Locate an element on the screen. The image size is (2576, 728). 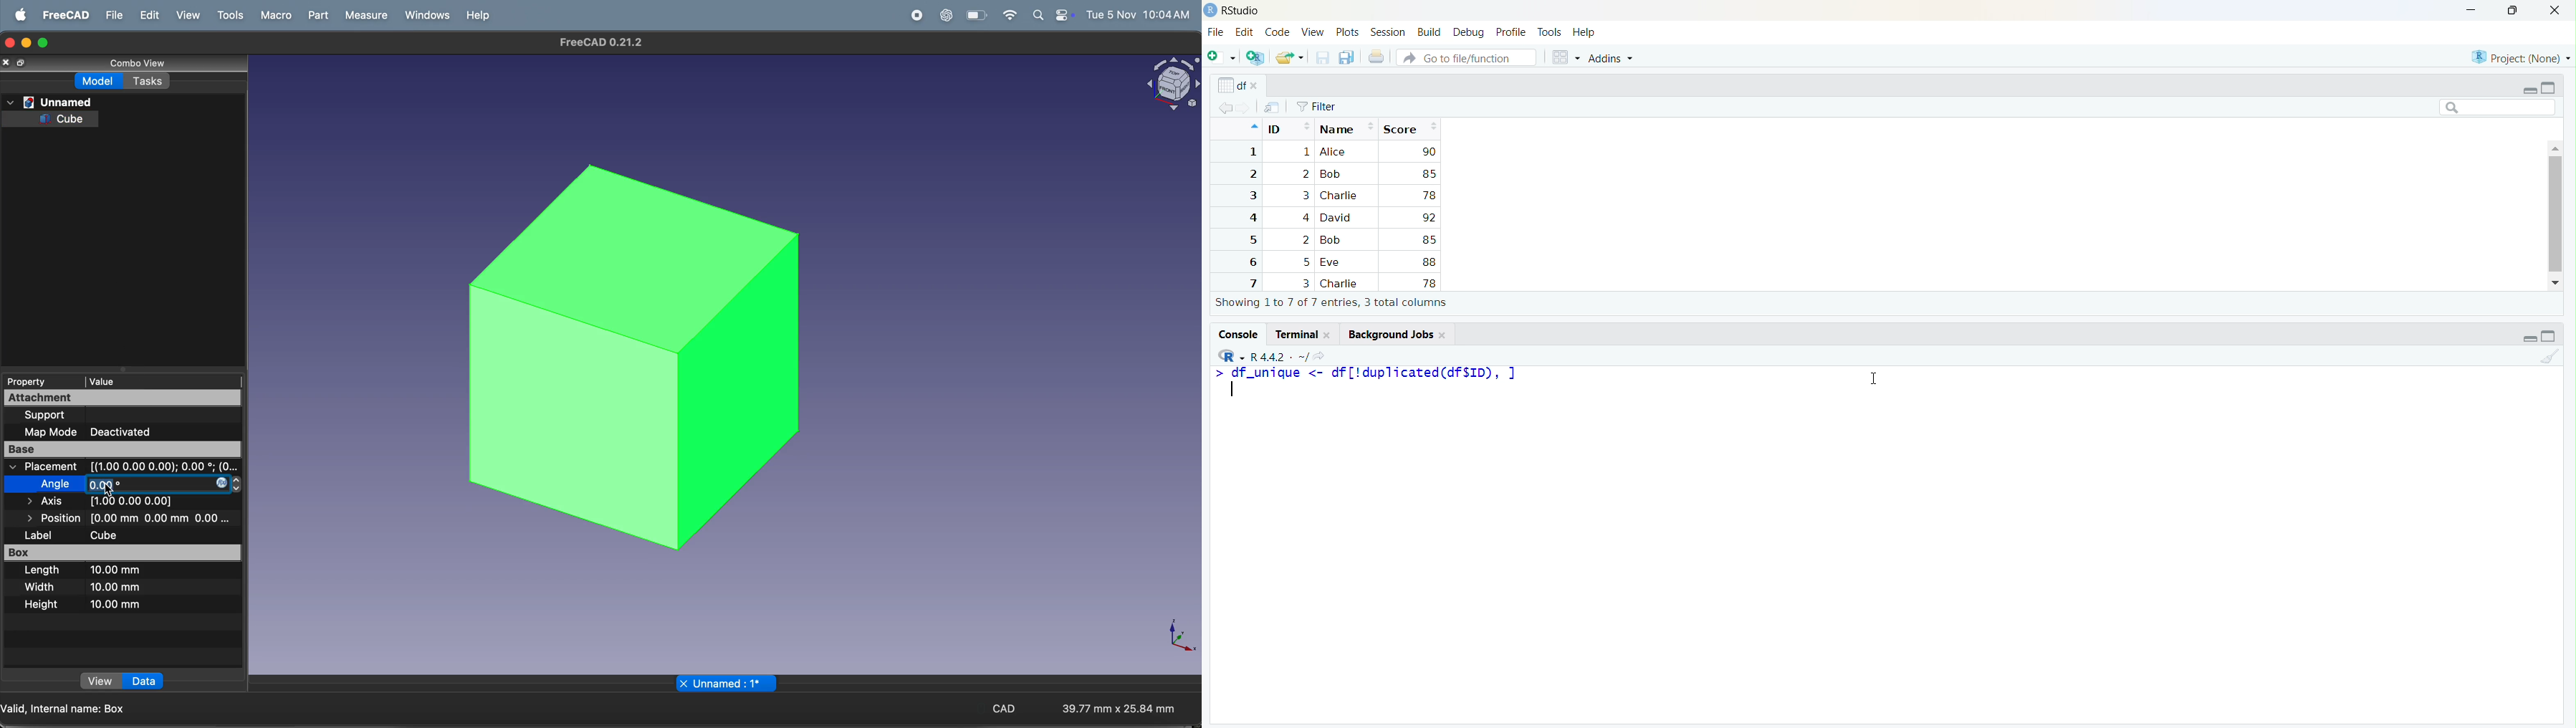
print is located at coordinates (1376, 57).